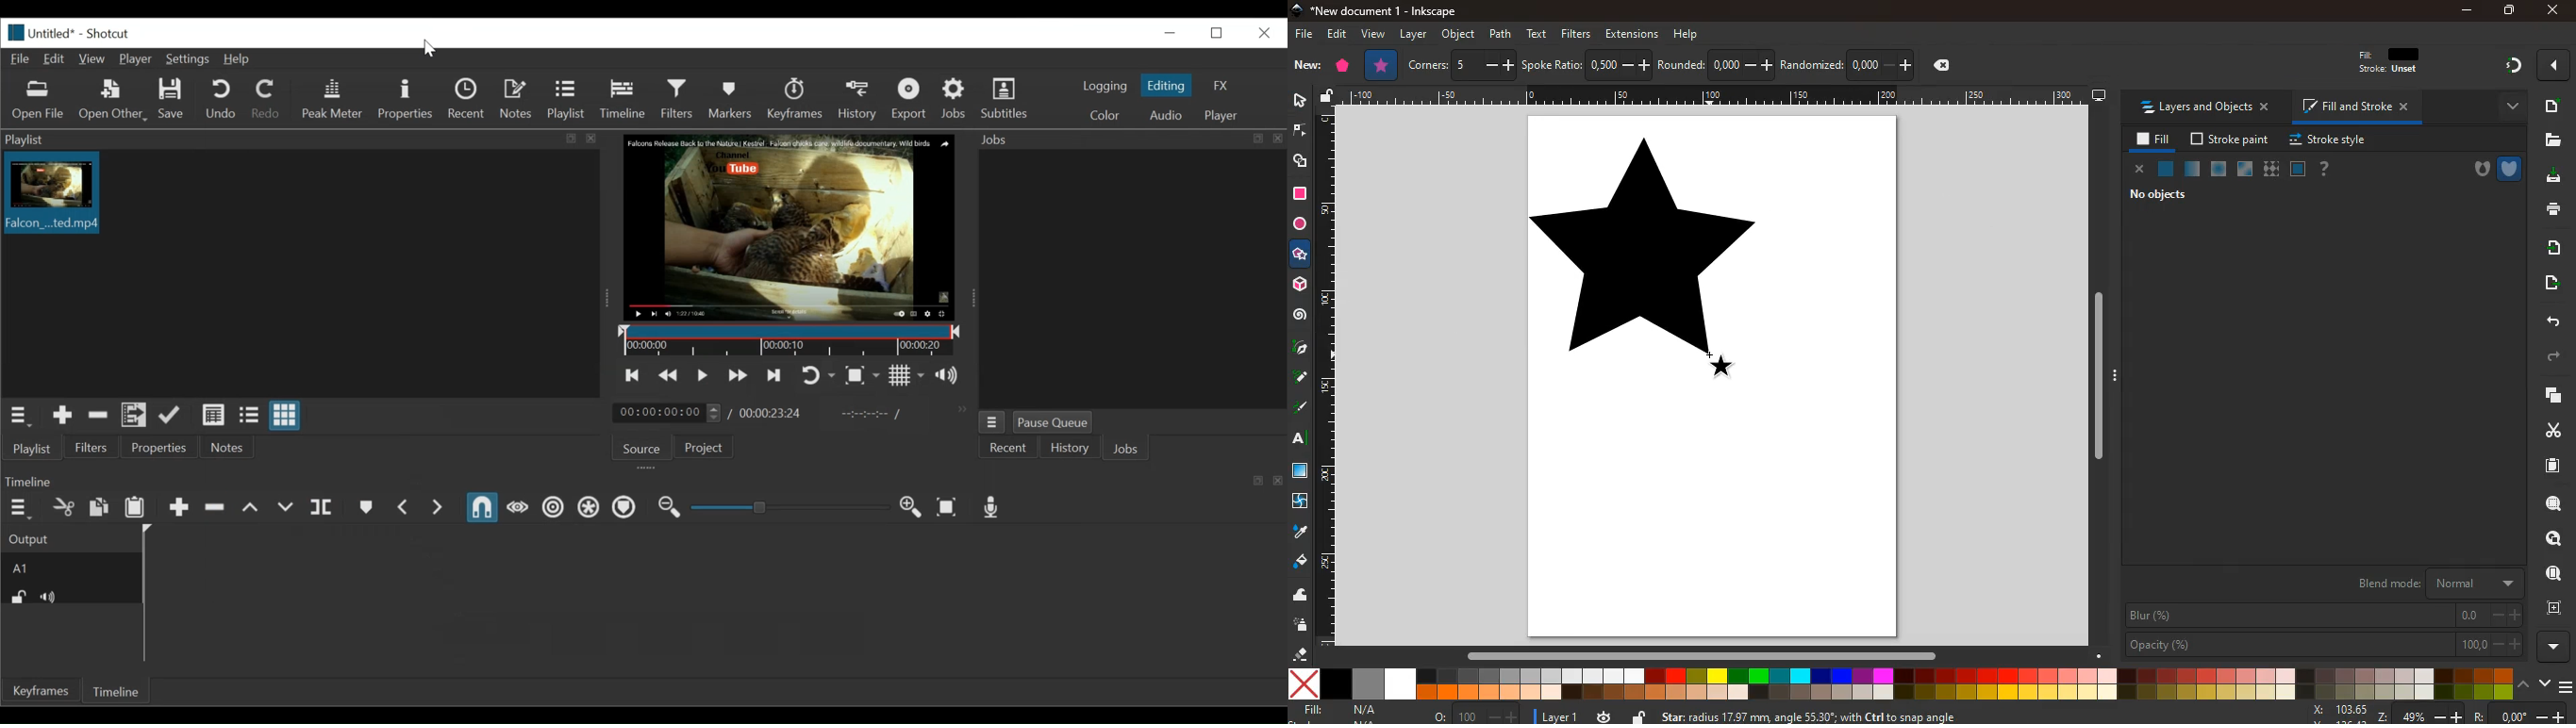 This screenshot has width=2576, height=728. I want to click on Redo, so click(266, 101).